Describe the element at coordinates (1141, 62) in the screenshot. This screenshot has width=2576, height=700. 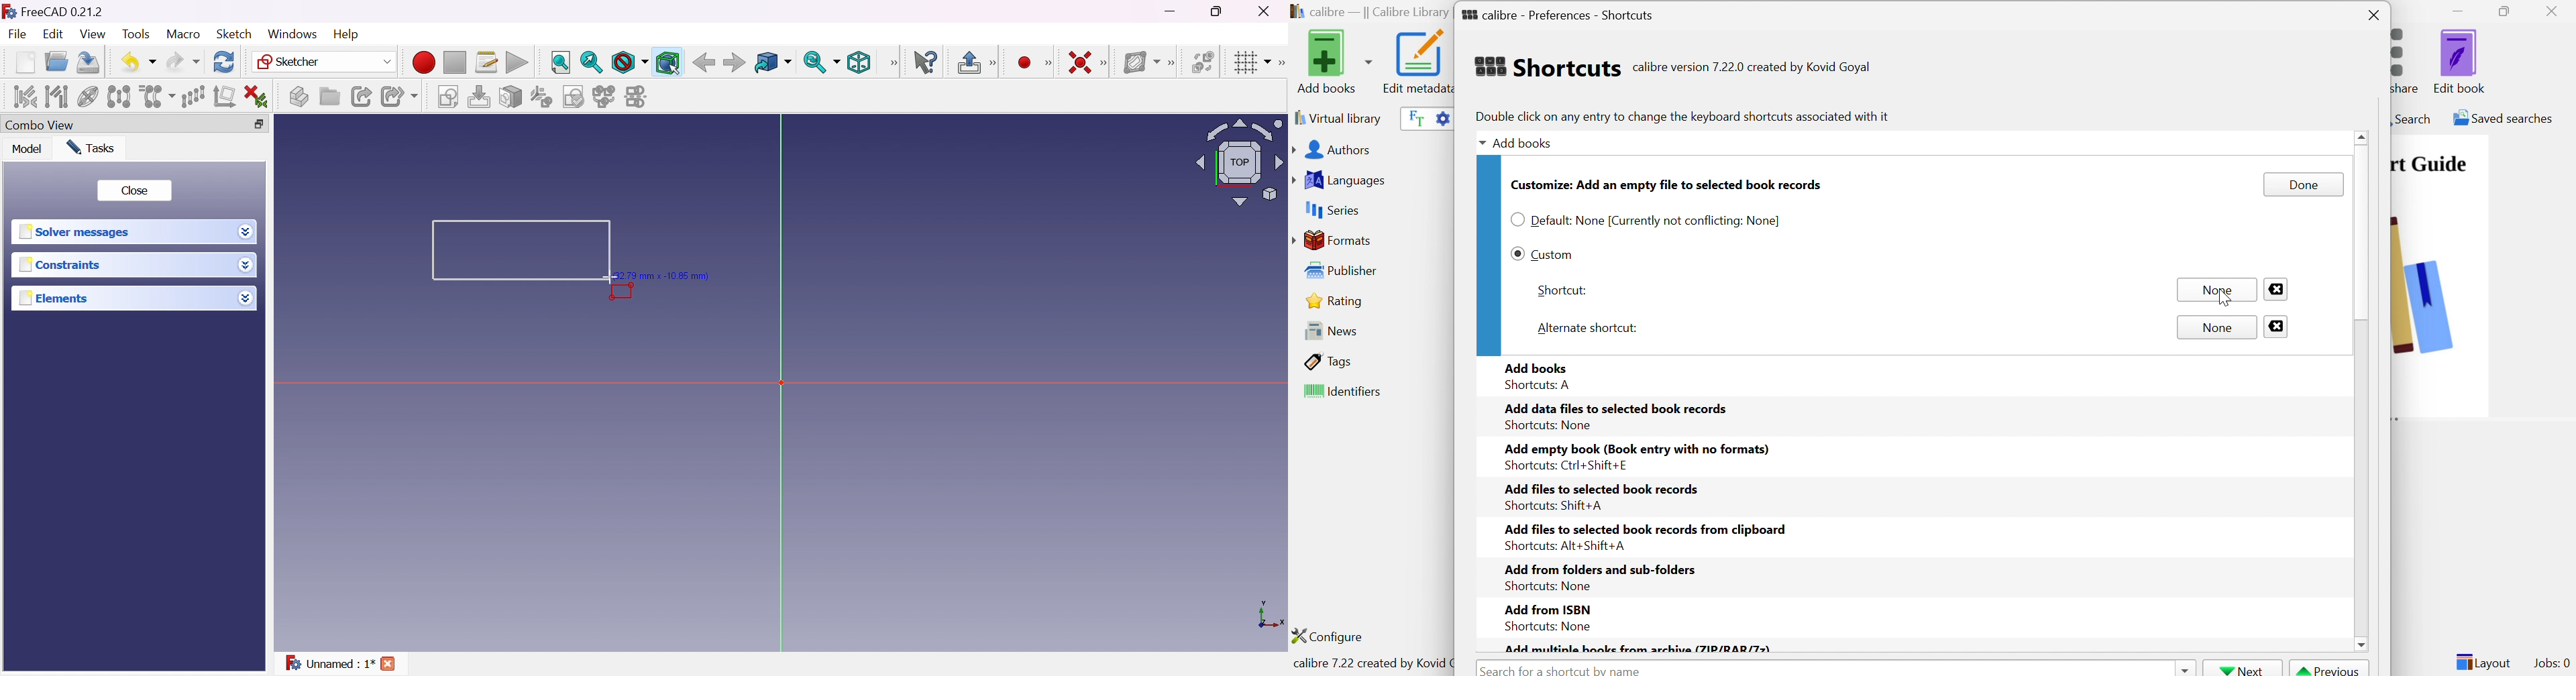
I see `Show/hide B-spline information layer` at that location.